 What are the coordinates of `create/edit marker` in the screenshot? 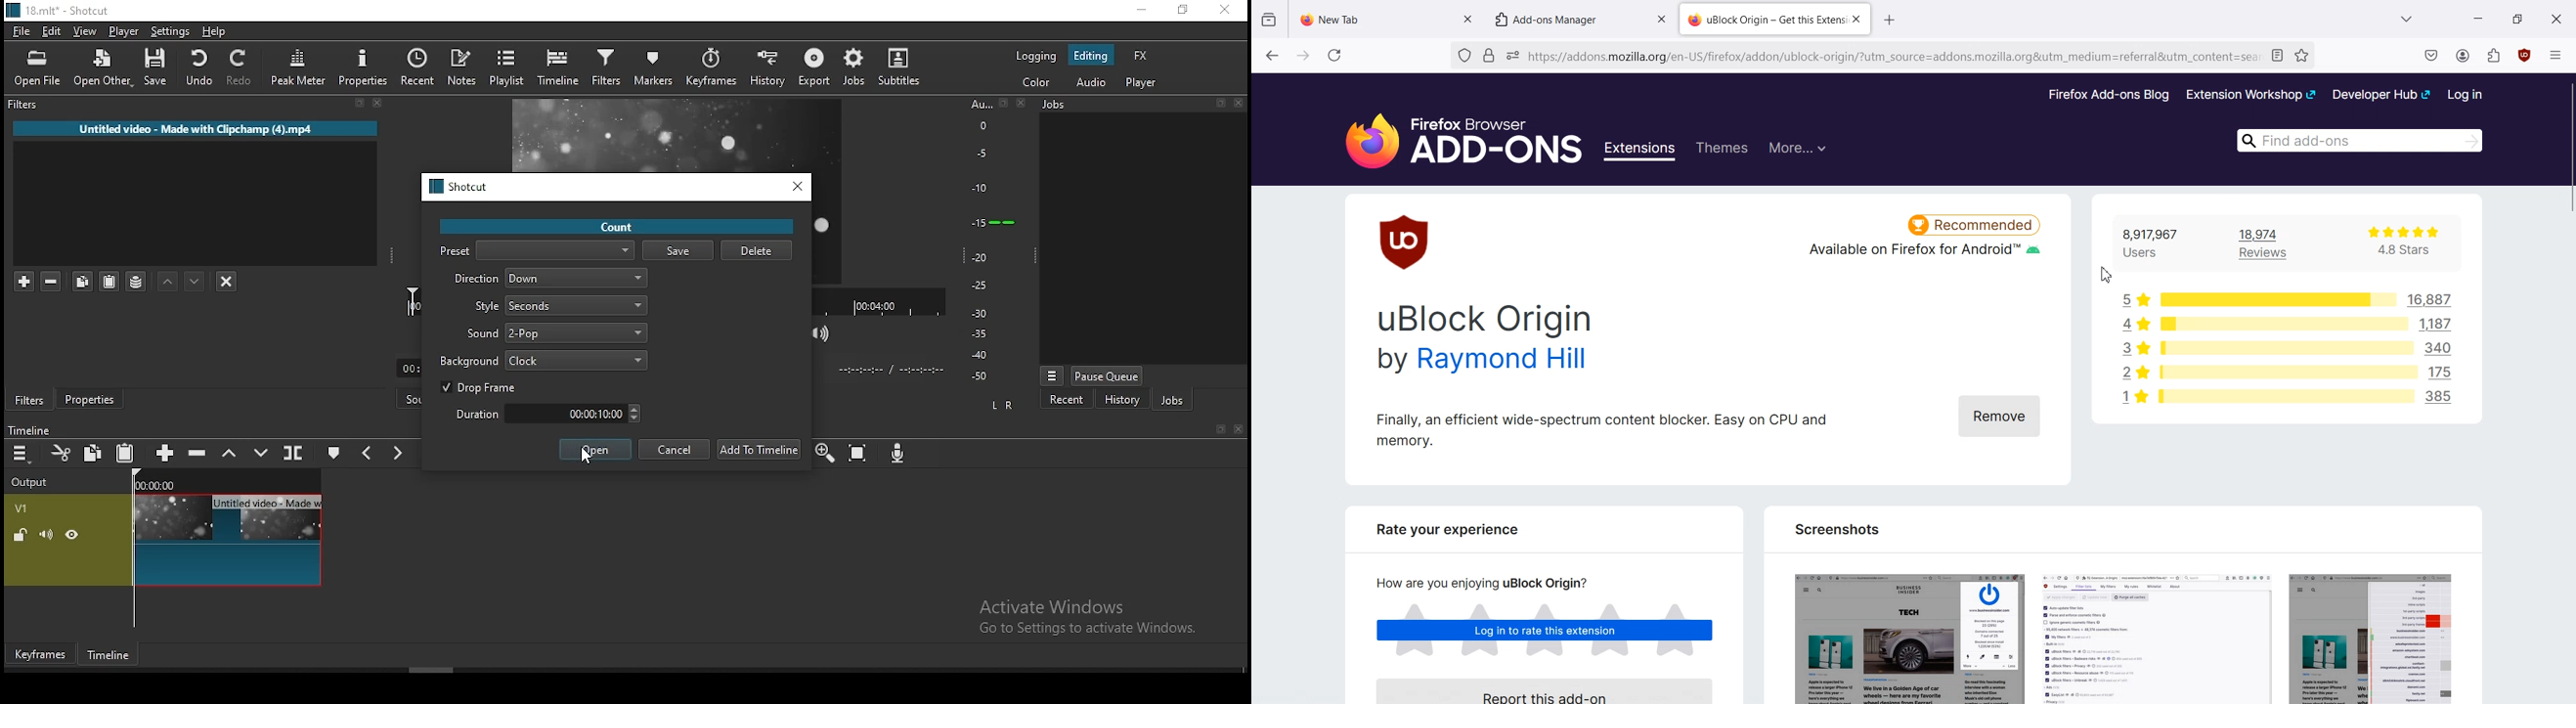 It's located at (334, 453).